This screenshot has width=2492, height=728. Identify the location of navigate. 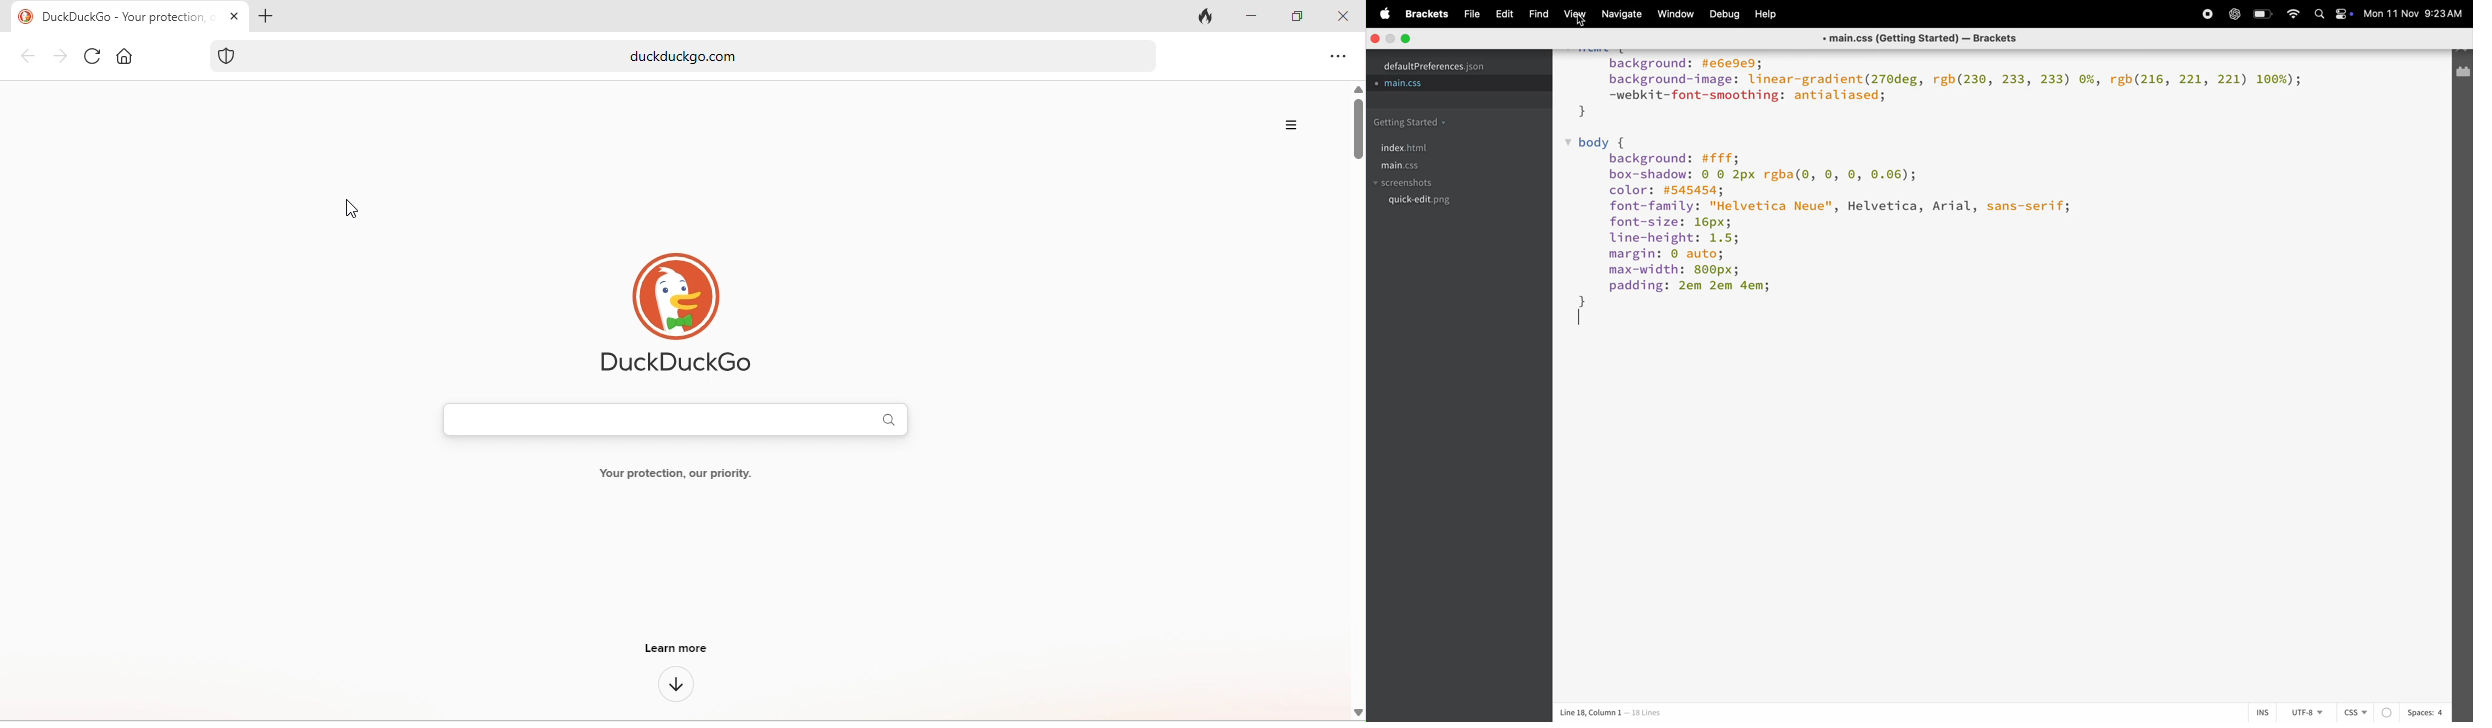
(1619, 14).